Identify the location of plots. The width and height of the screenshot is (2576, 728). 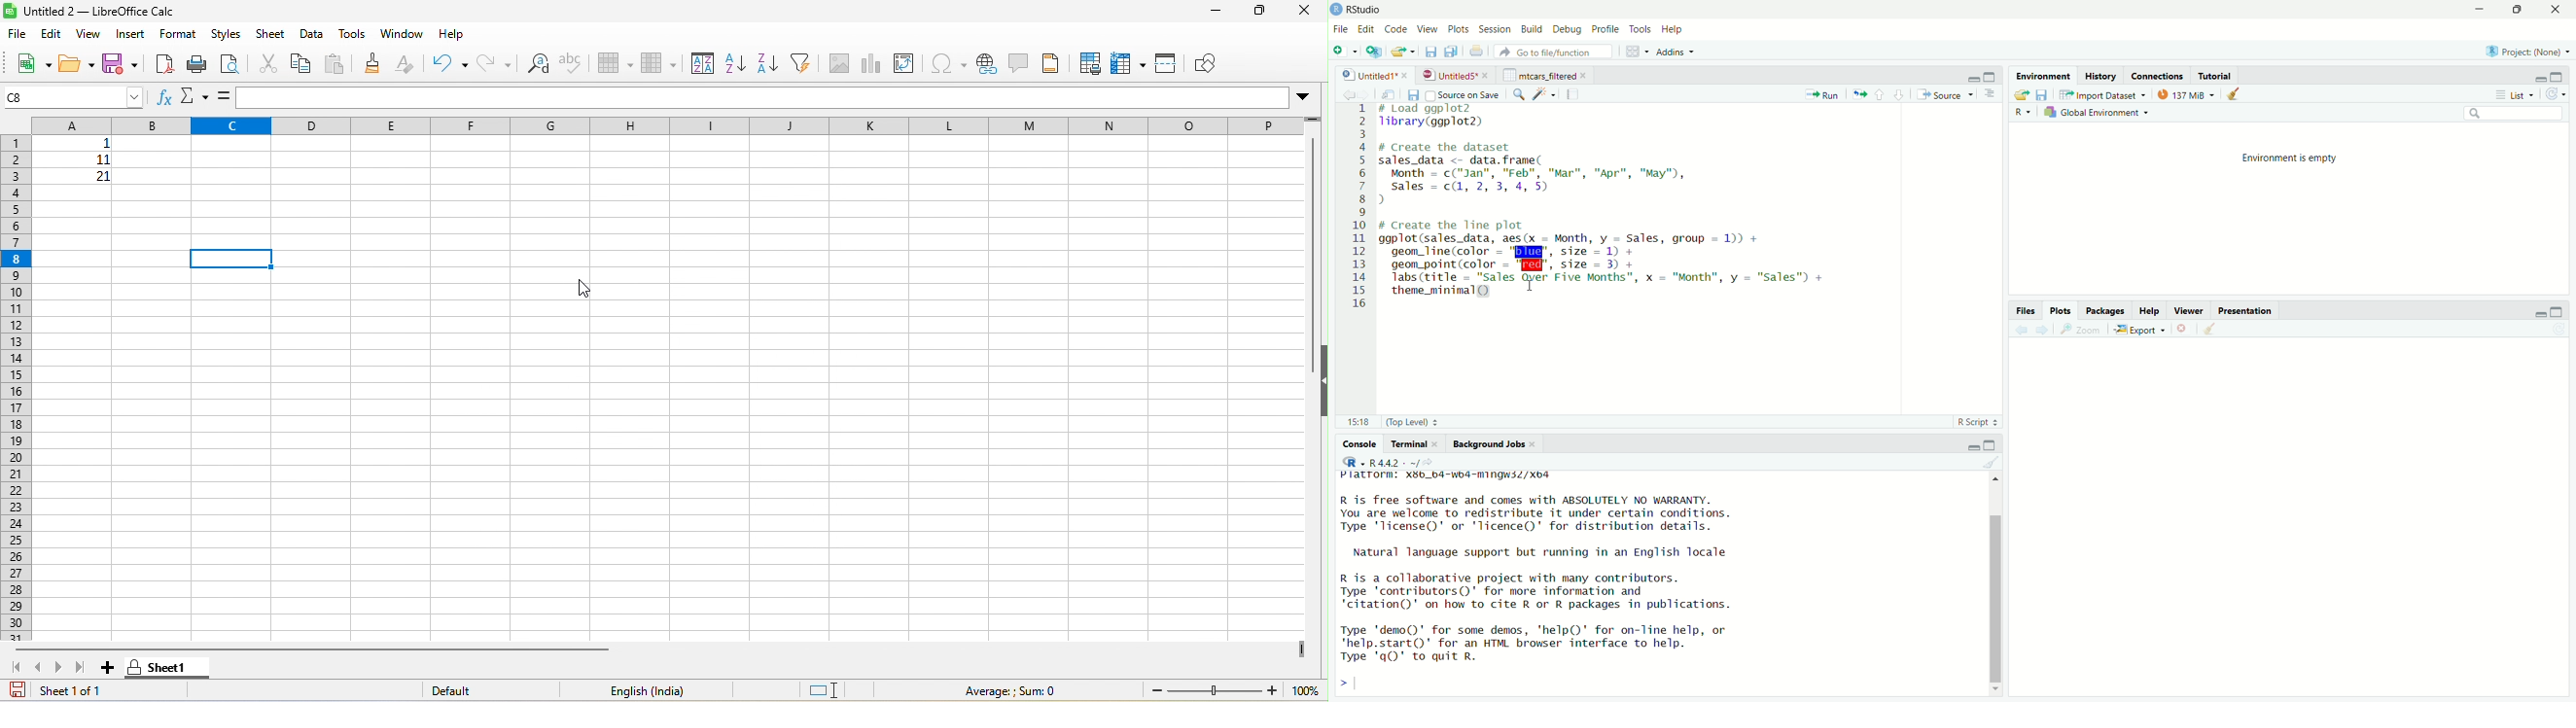
(2062, 311).